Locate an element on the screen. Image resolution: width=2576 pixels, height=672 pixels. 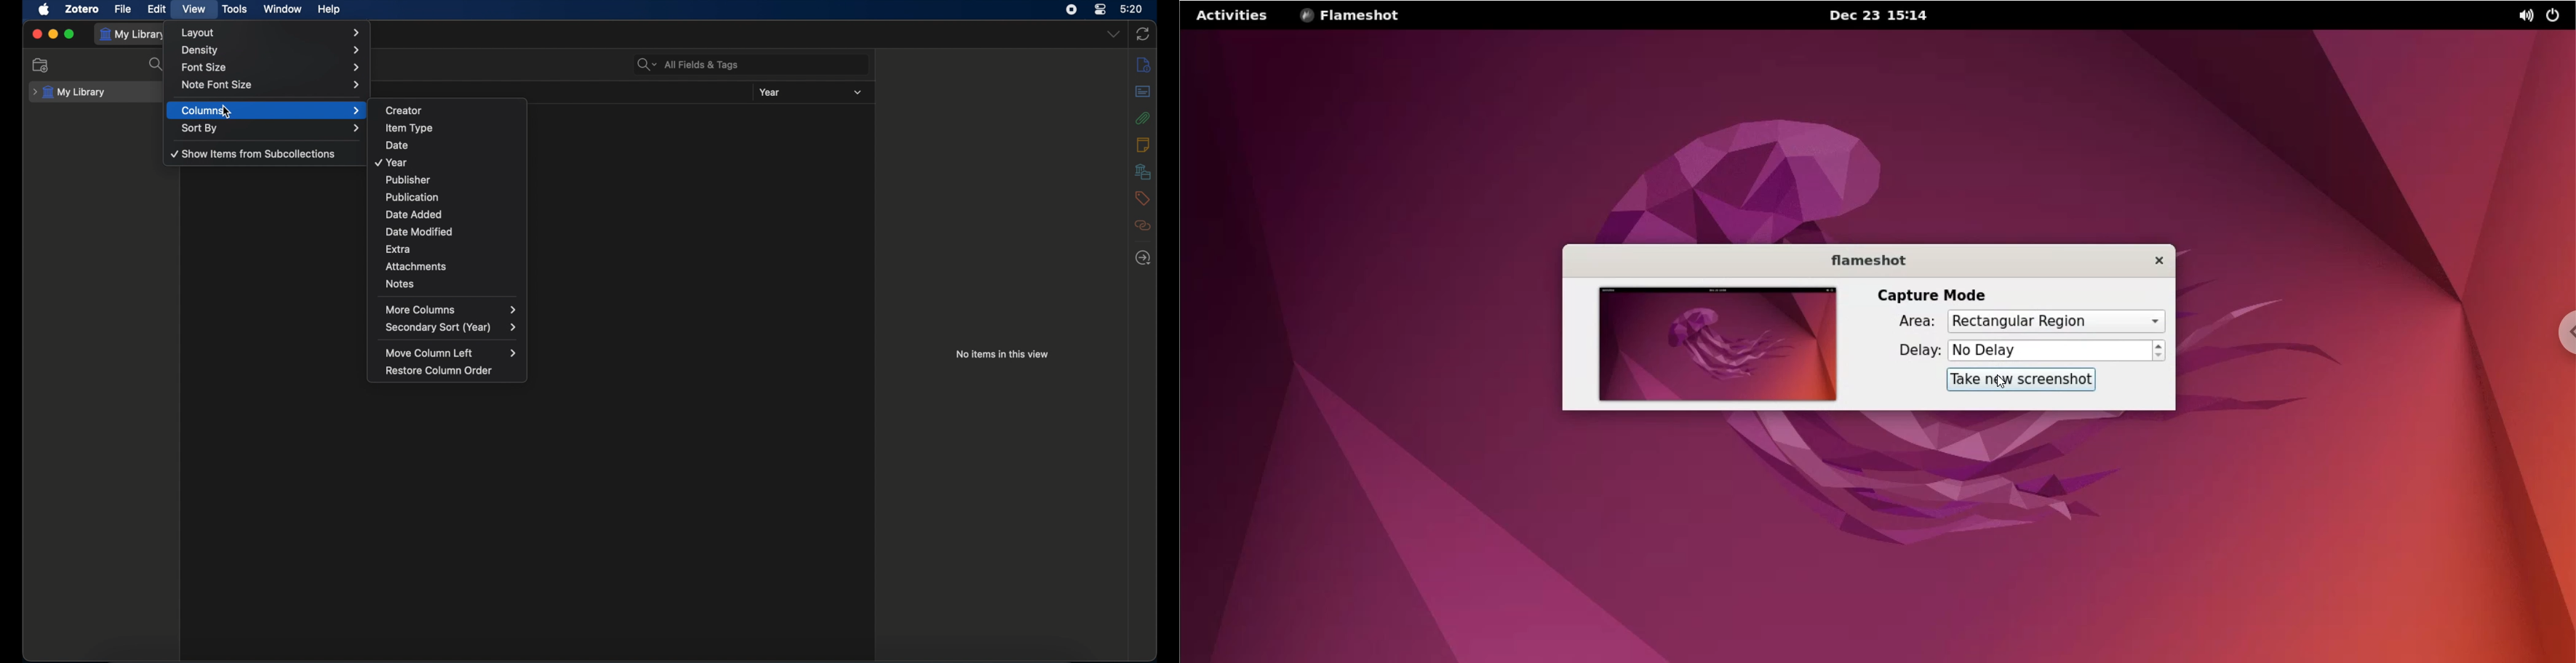
window is located at coordinates (283, 9).